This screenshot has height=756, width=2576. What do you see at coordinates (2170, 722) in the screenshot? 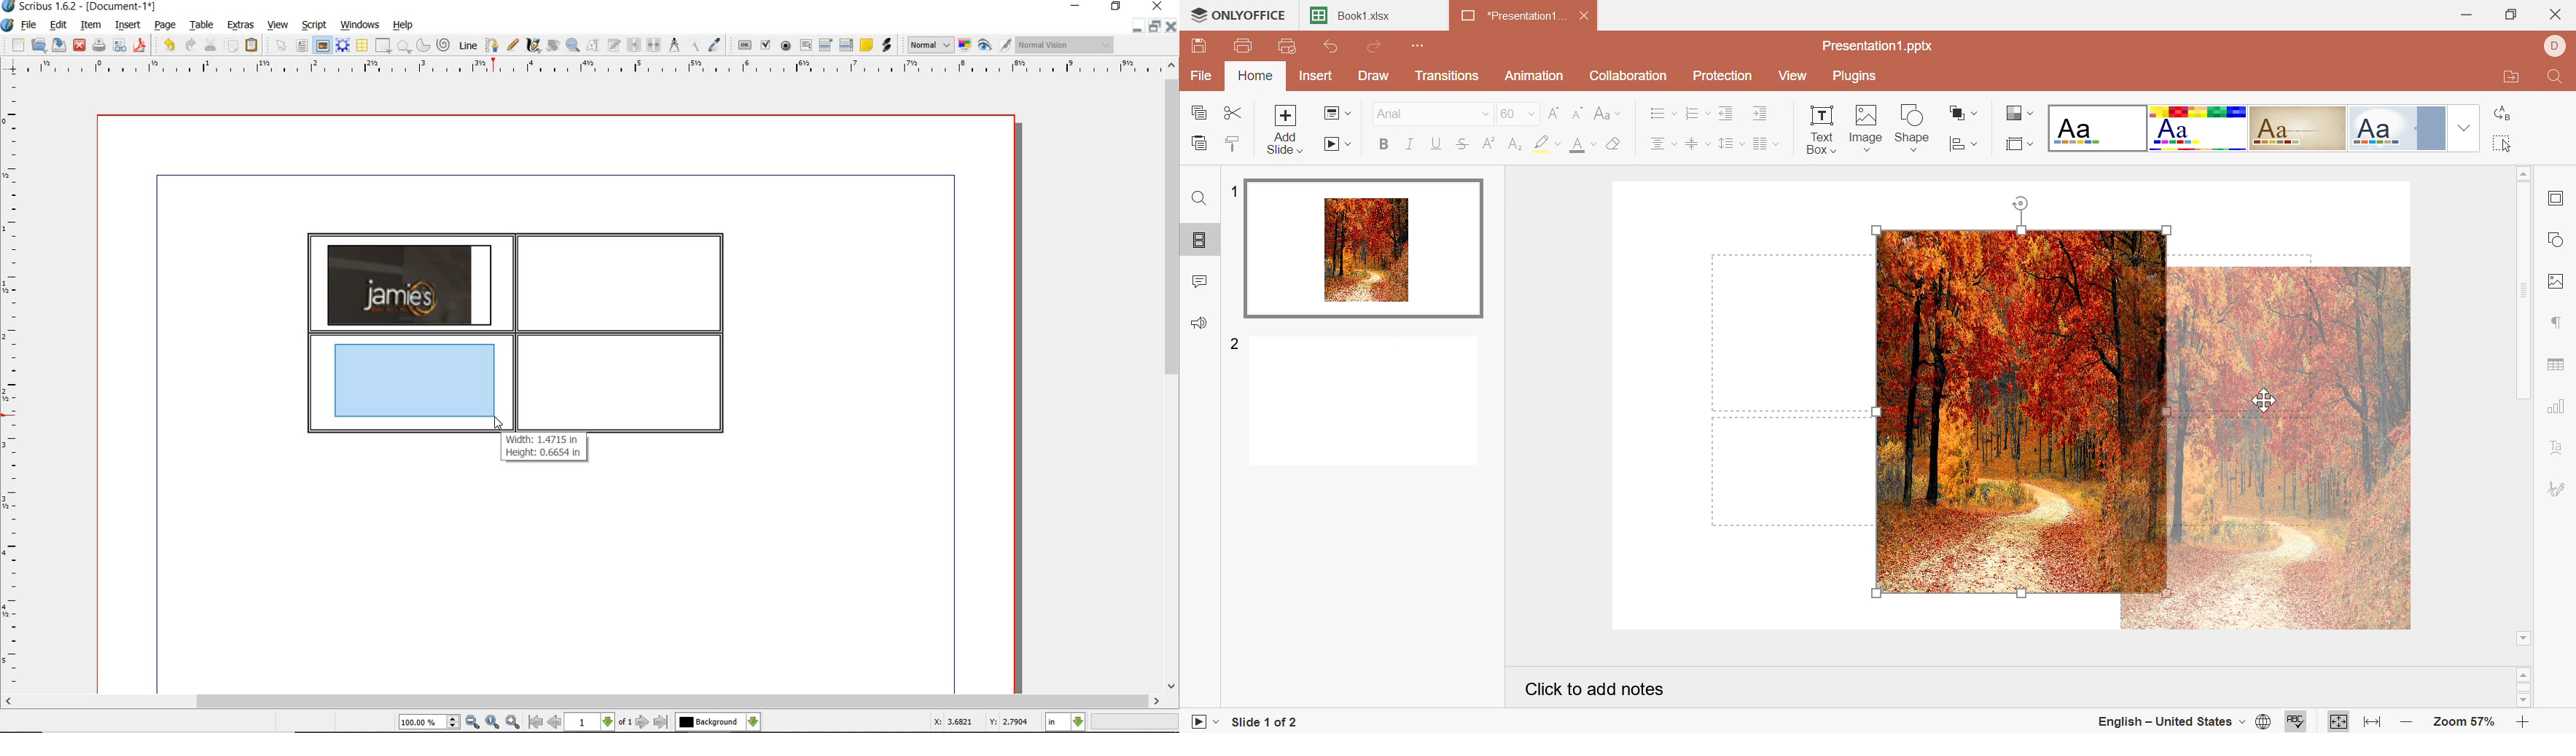
I see `English - United States` at bounding box center [2170, 722].